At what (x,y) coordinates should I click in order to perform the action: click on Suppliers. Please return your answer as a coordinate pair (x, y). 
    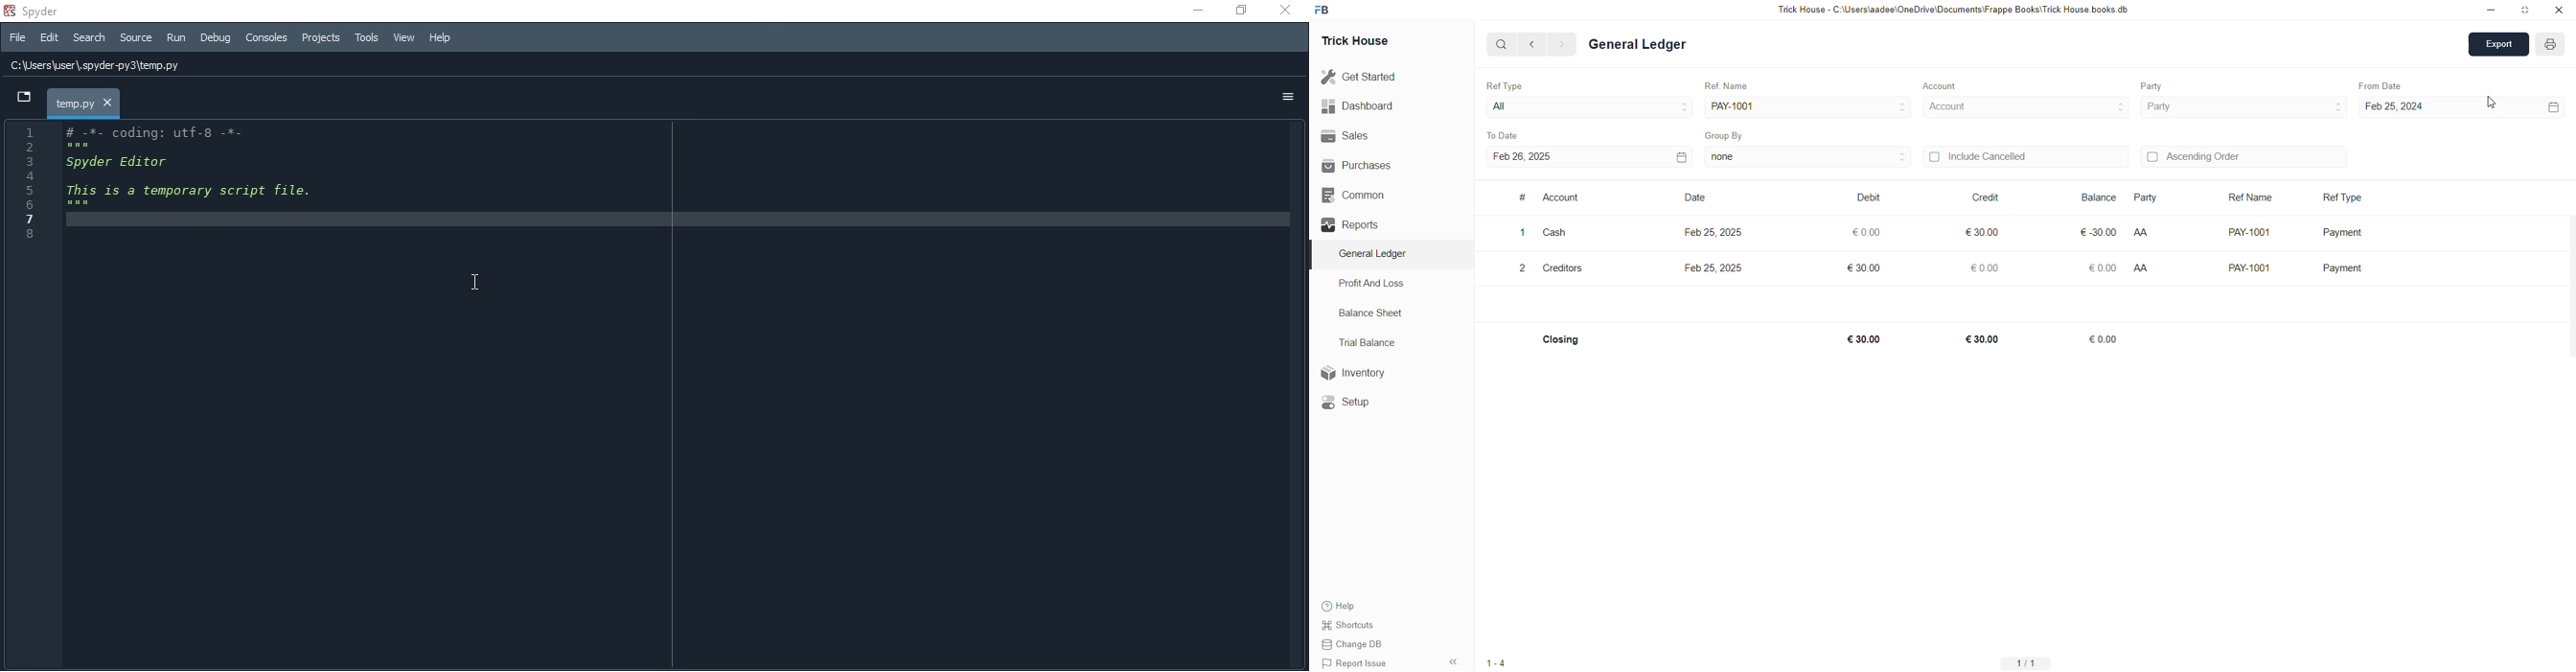
    Looking at the image, I should click on (1367, 254).